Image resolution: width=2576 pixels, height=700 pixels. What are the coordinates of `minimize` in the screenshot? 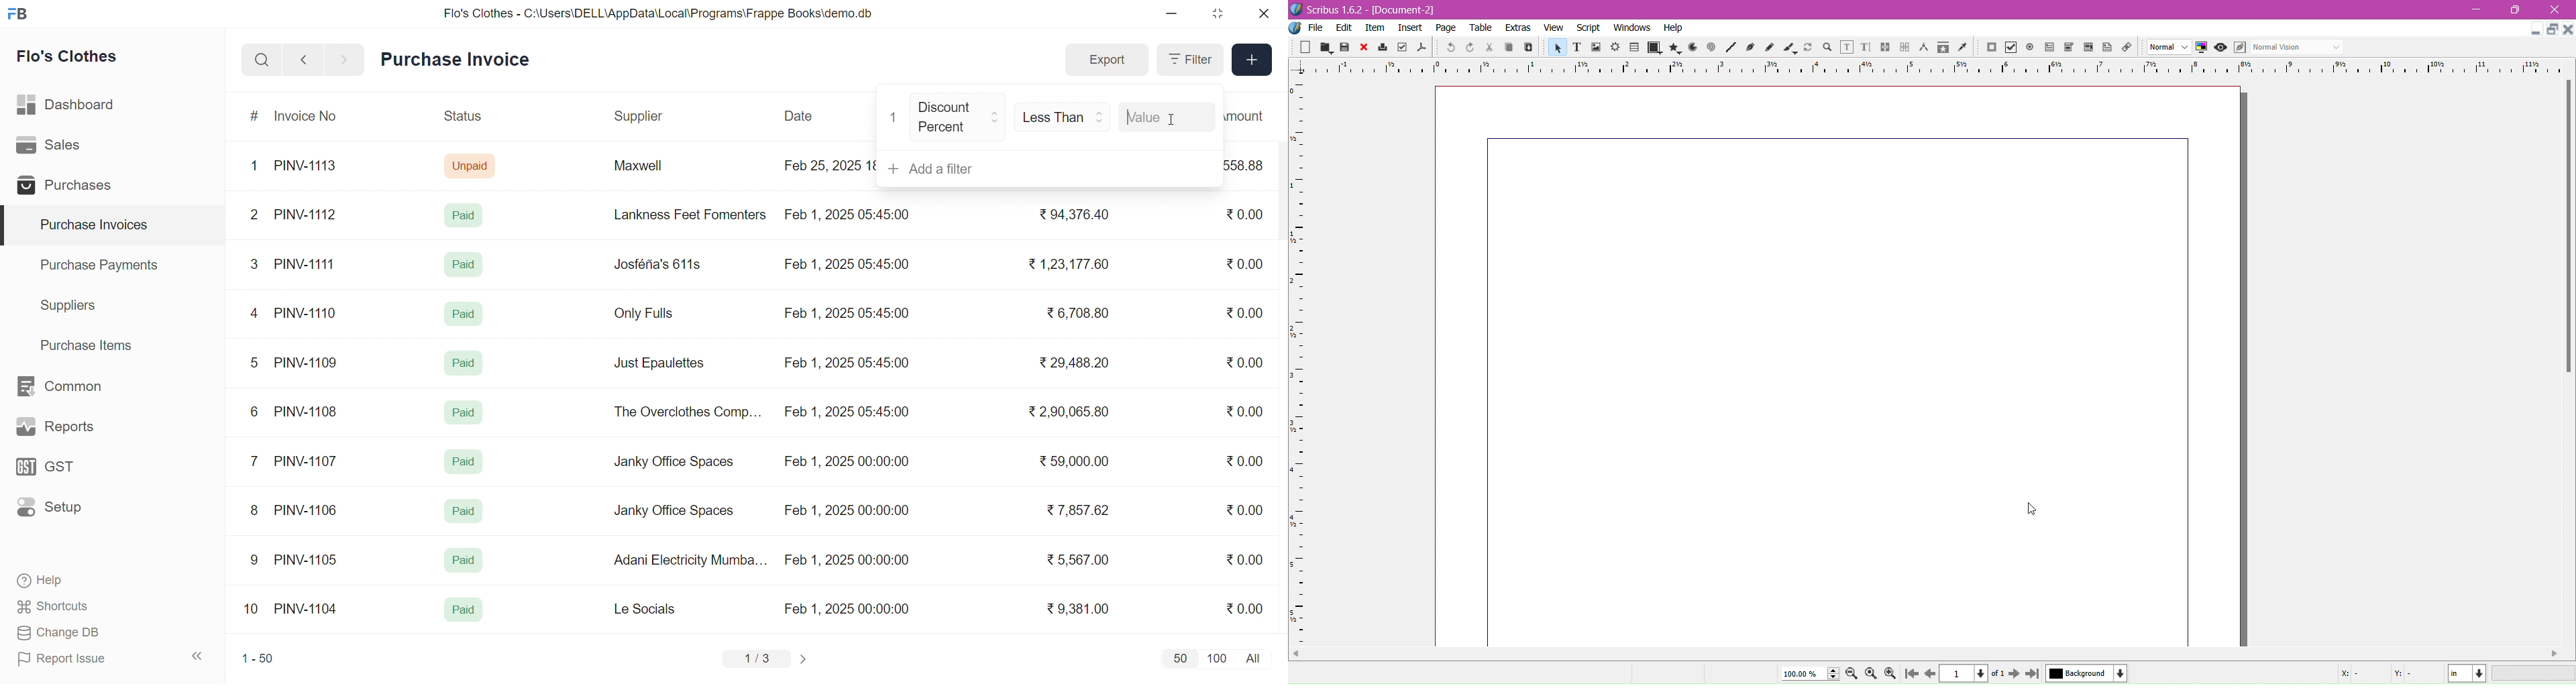 It's located at (1173, 14).